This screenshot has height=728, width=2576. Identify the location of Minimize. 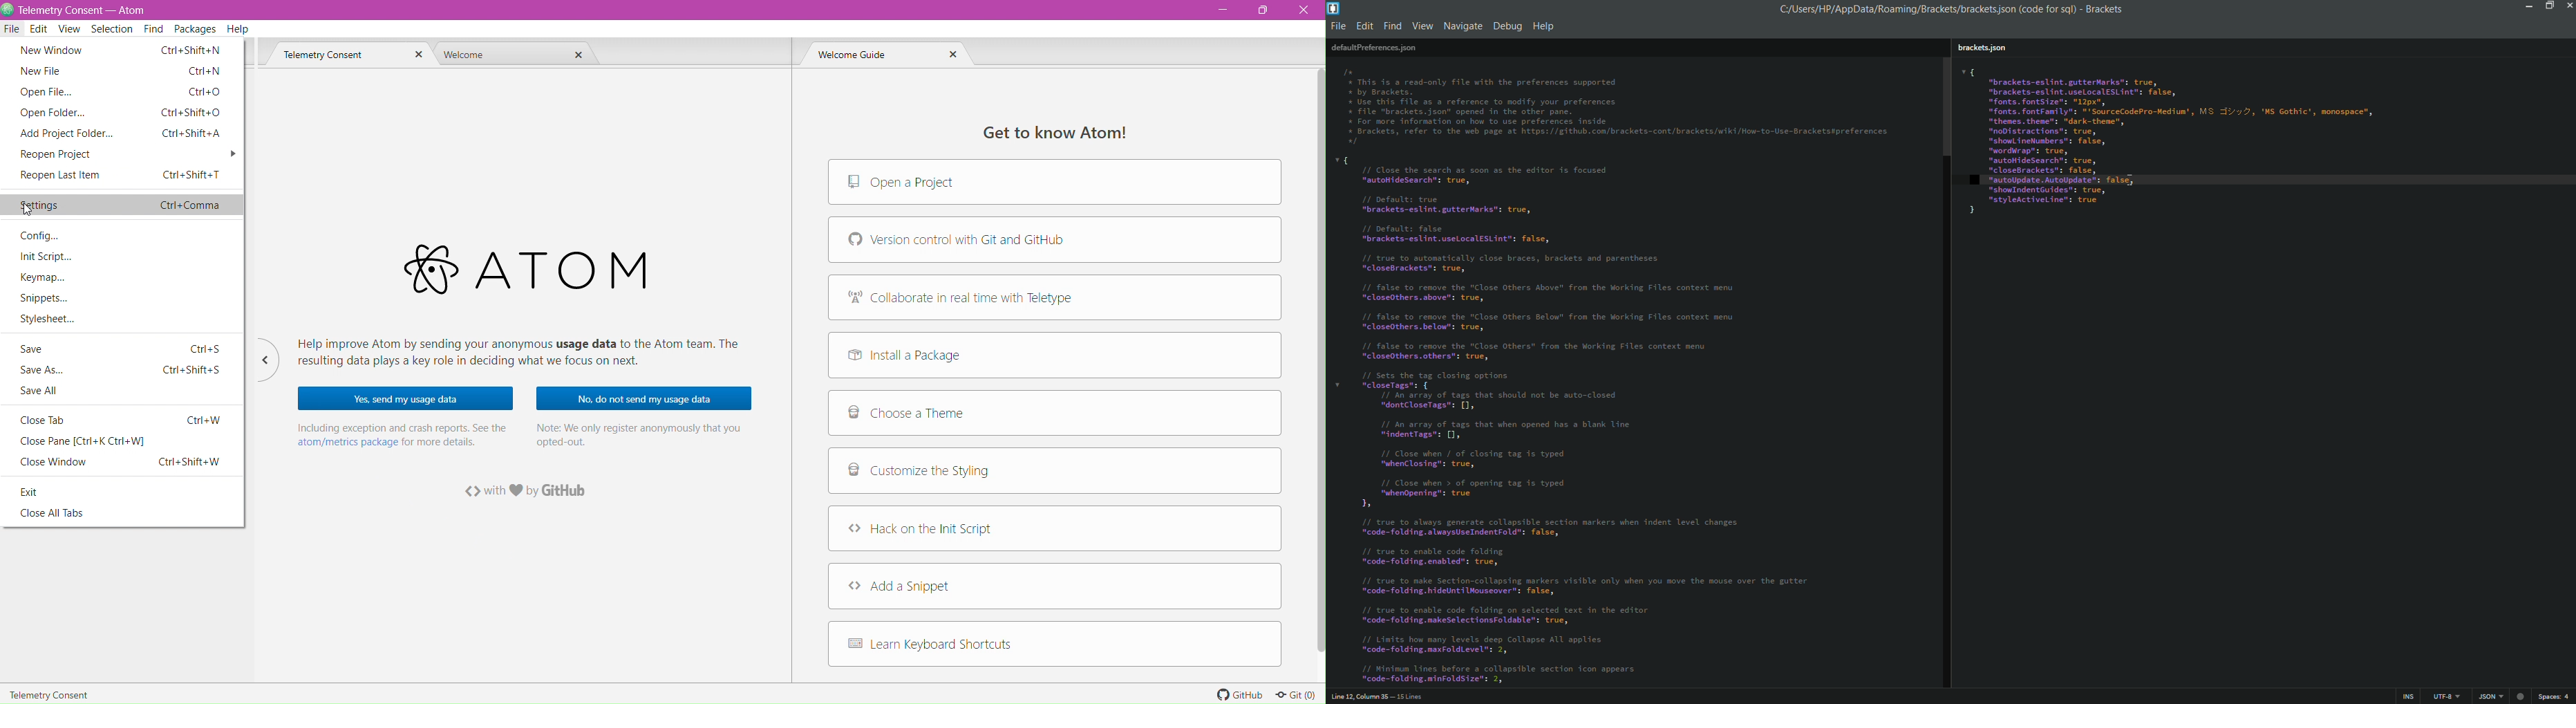
(1223, 14).